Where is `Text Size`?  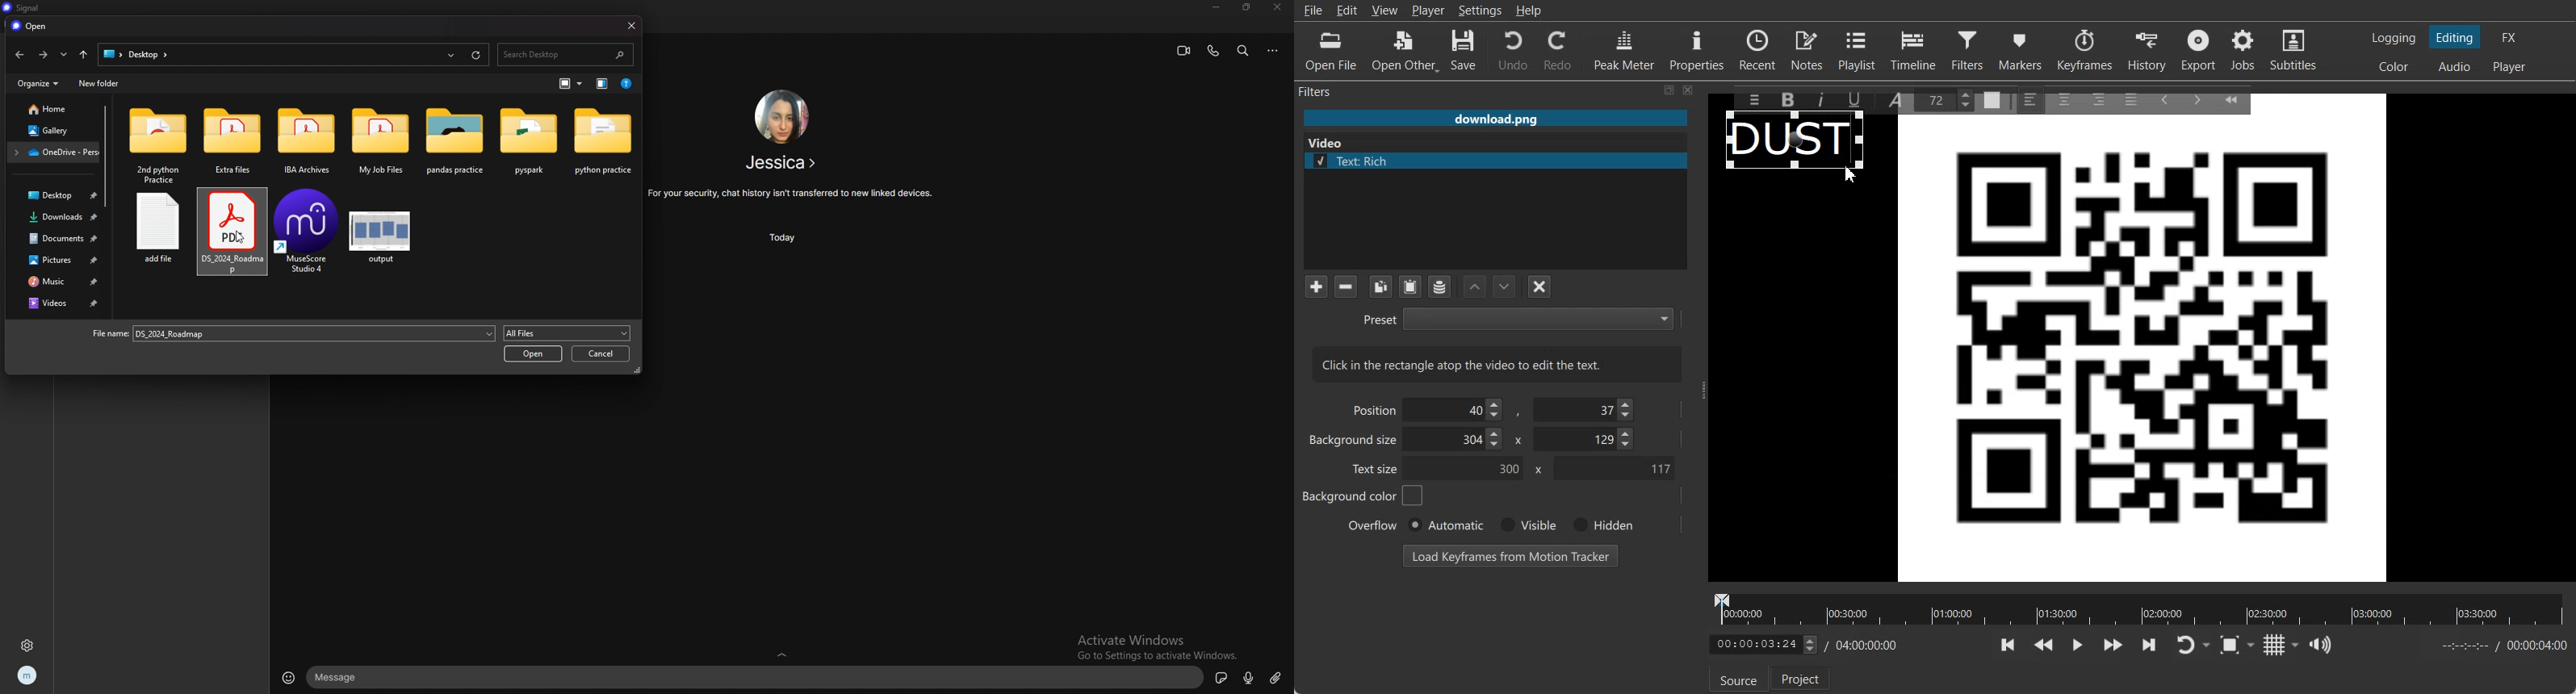
Text Size is located at coordinates (1948, 98).